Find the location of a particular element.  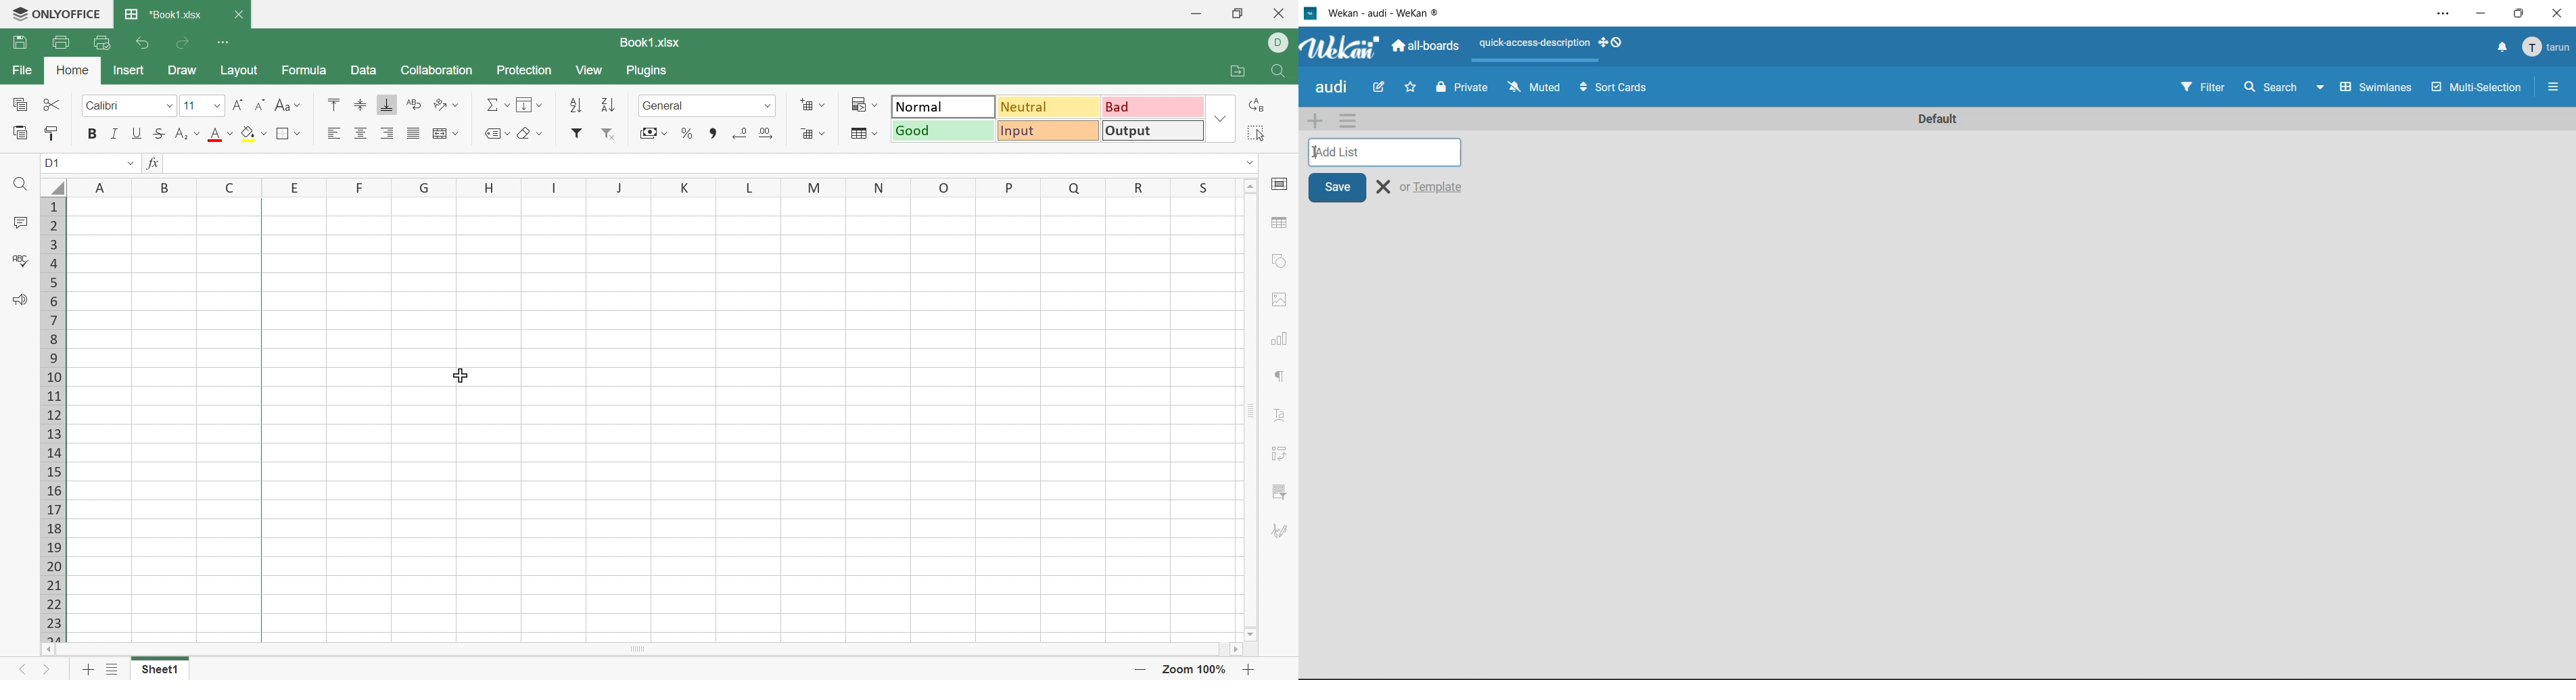

tarun is located at coordinates (2549, 47).